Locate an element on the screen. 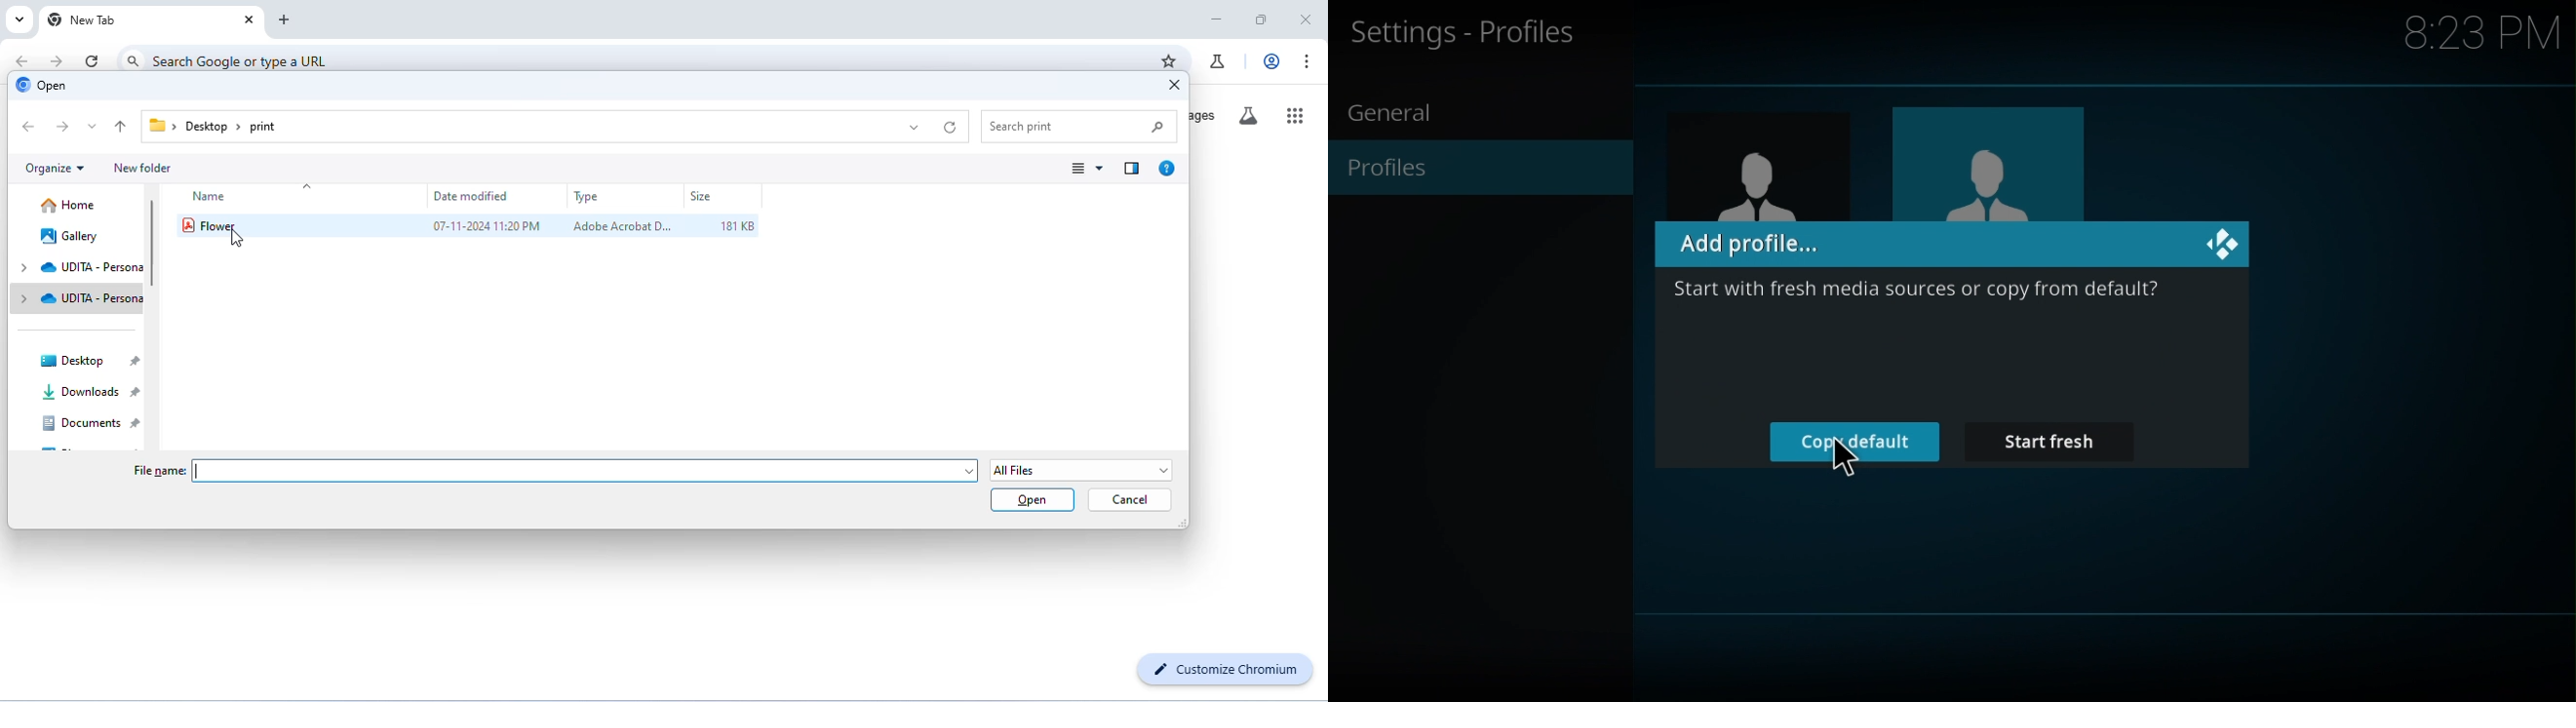 The width and height of the screenshot is (2576, 728). image is located at coordinates (1986, 162).